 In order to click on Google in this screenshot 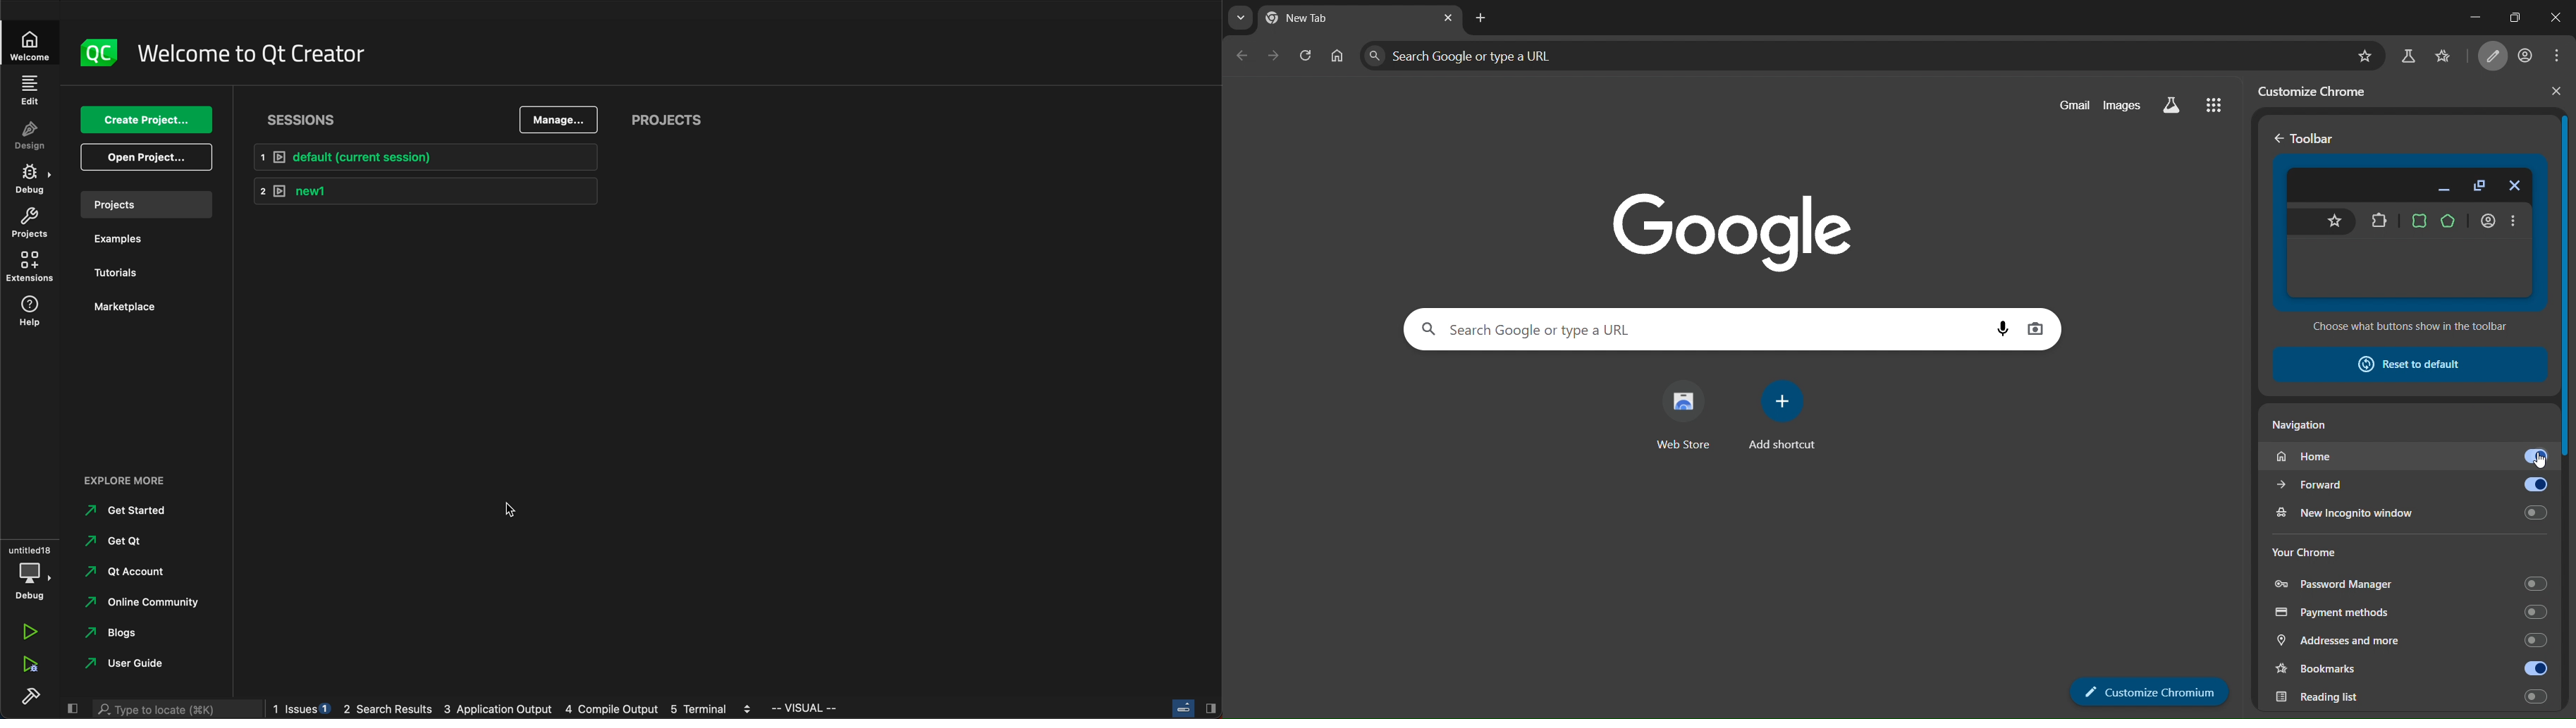, I will do `click(1726, 221)`.